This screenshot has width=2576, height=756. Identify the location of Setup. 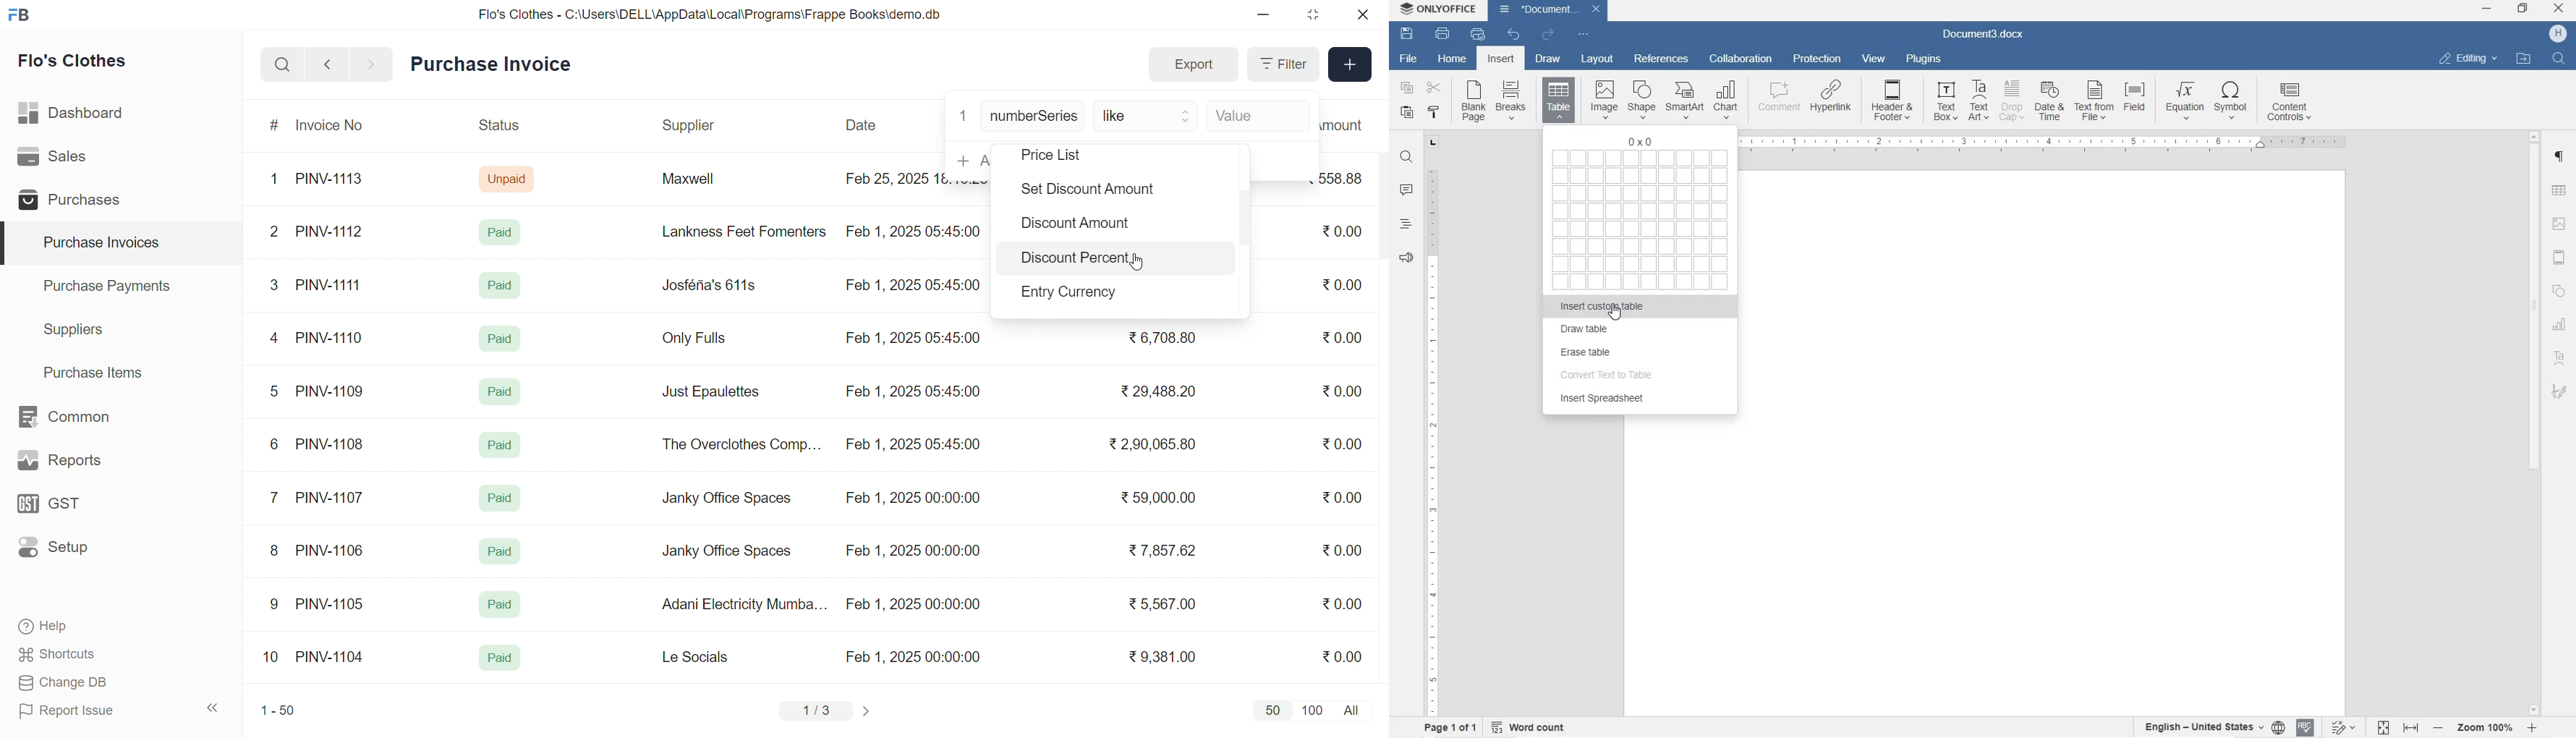
(75, 552).